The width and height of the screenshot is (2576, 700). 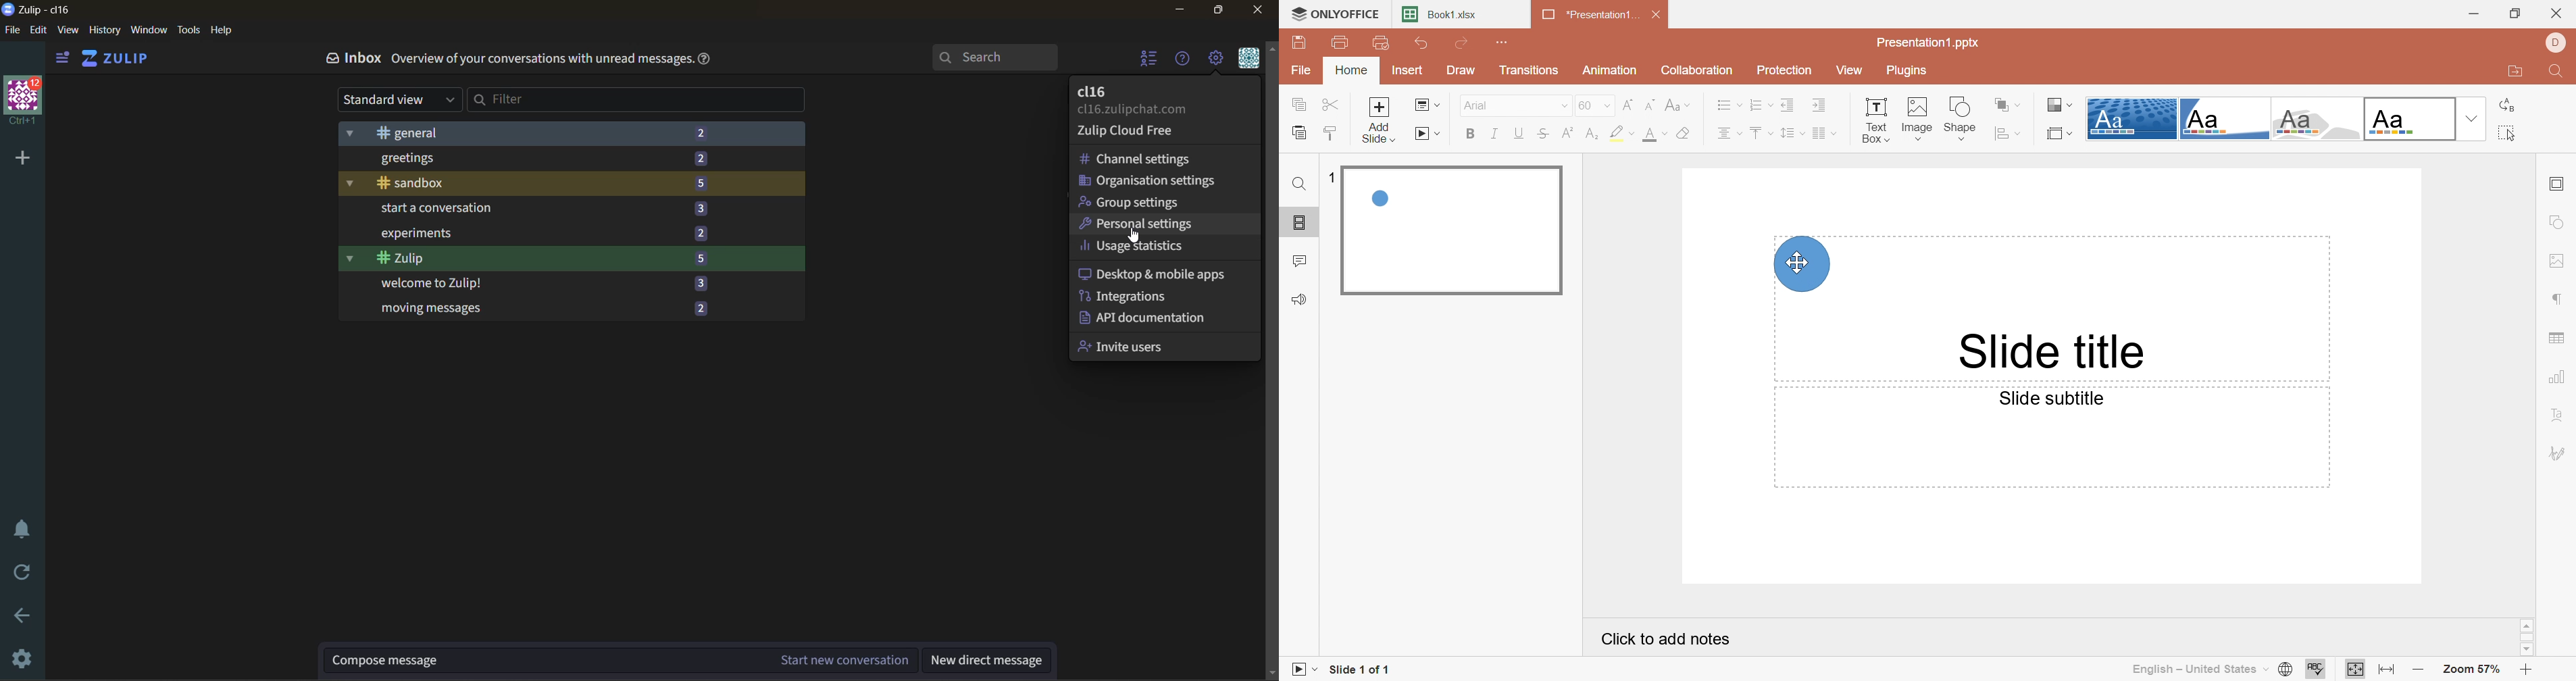 I want to click on Horizontal align, so click(x=1728, y=104).